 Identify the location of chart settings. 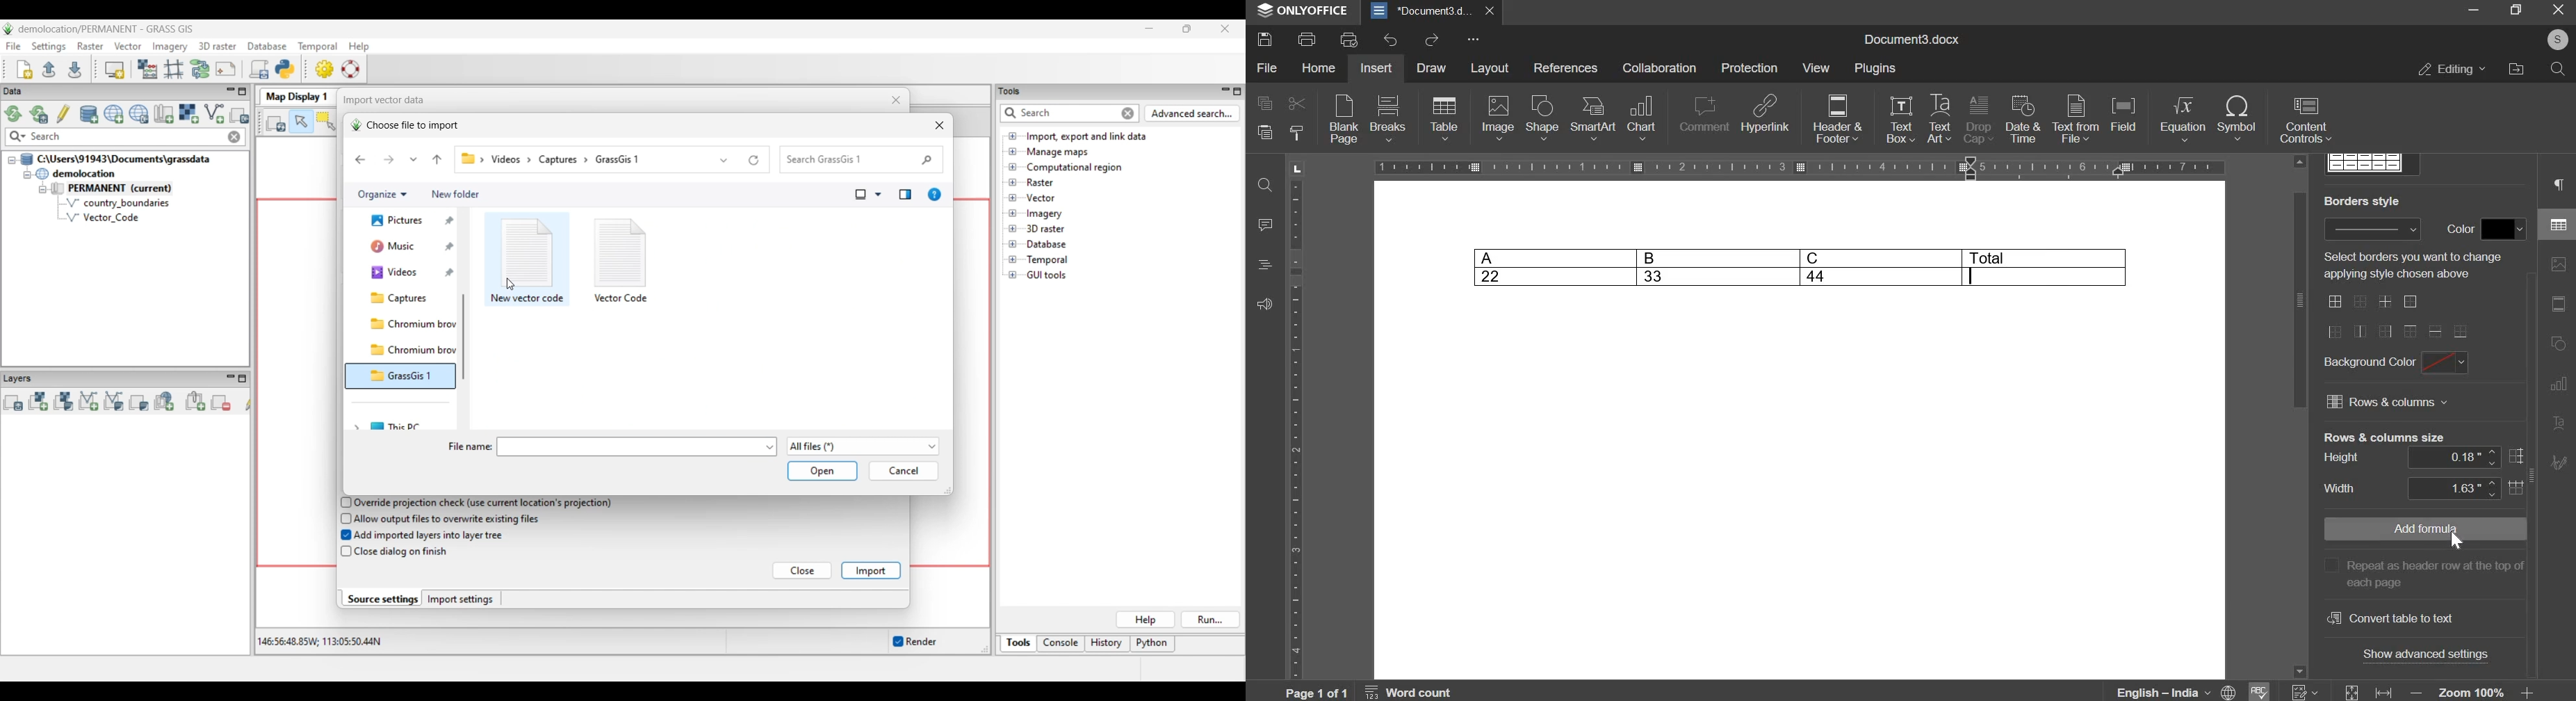
(2557, 384).